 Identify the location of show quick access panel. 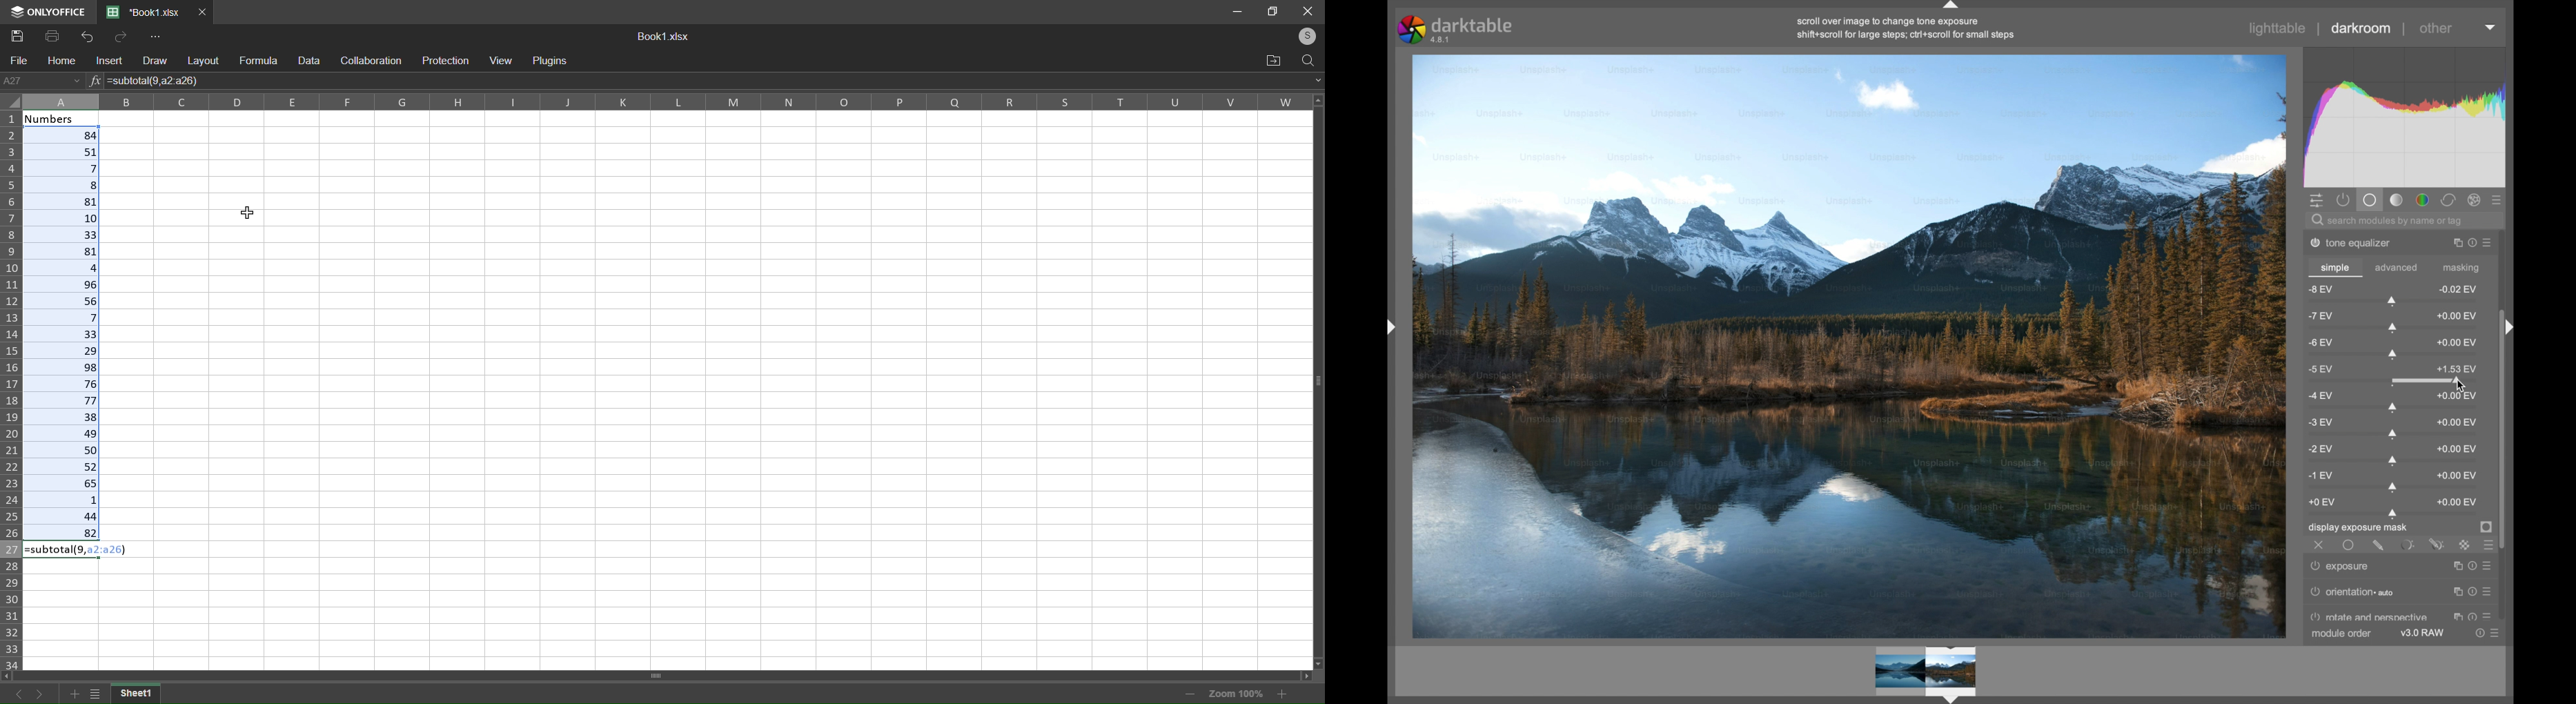
(2316, 201).